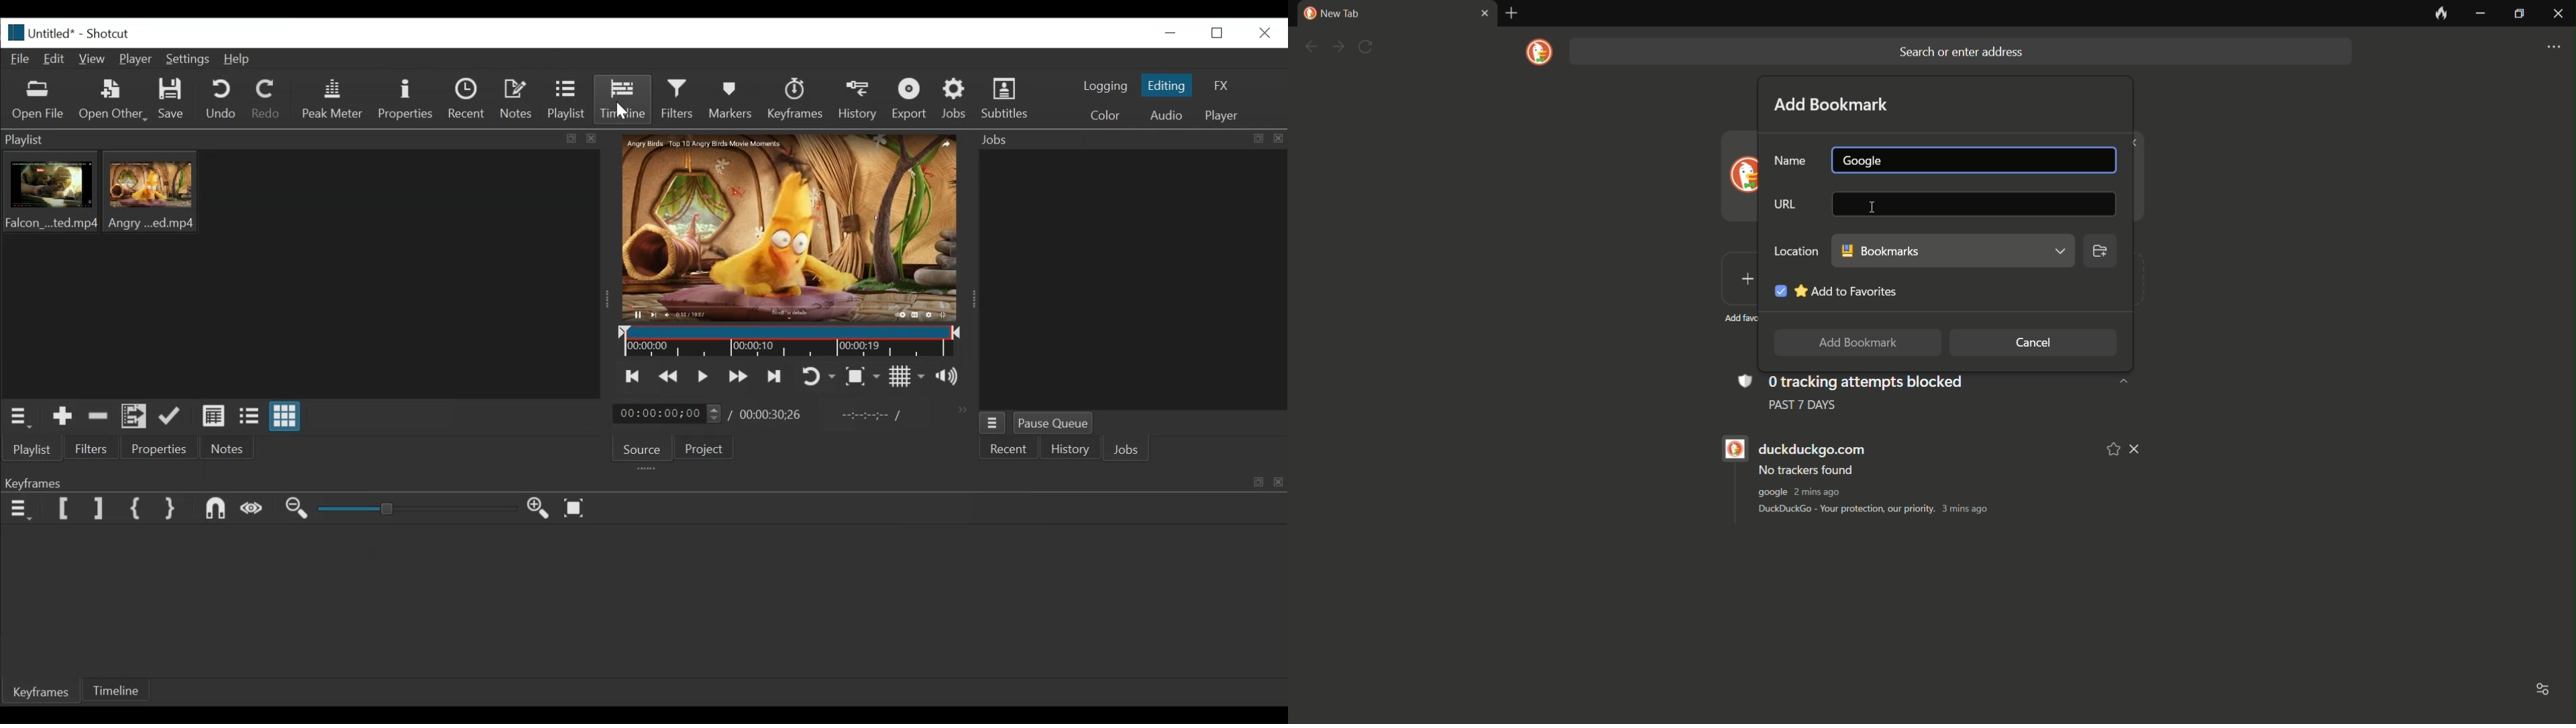  Describe the element at coordinates (1170, 32) in the screenshot. I see `minimize` at that location.